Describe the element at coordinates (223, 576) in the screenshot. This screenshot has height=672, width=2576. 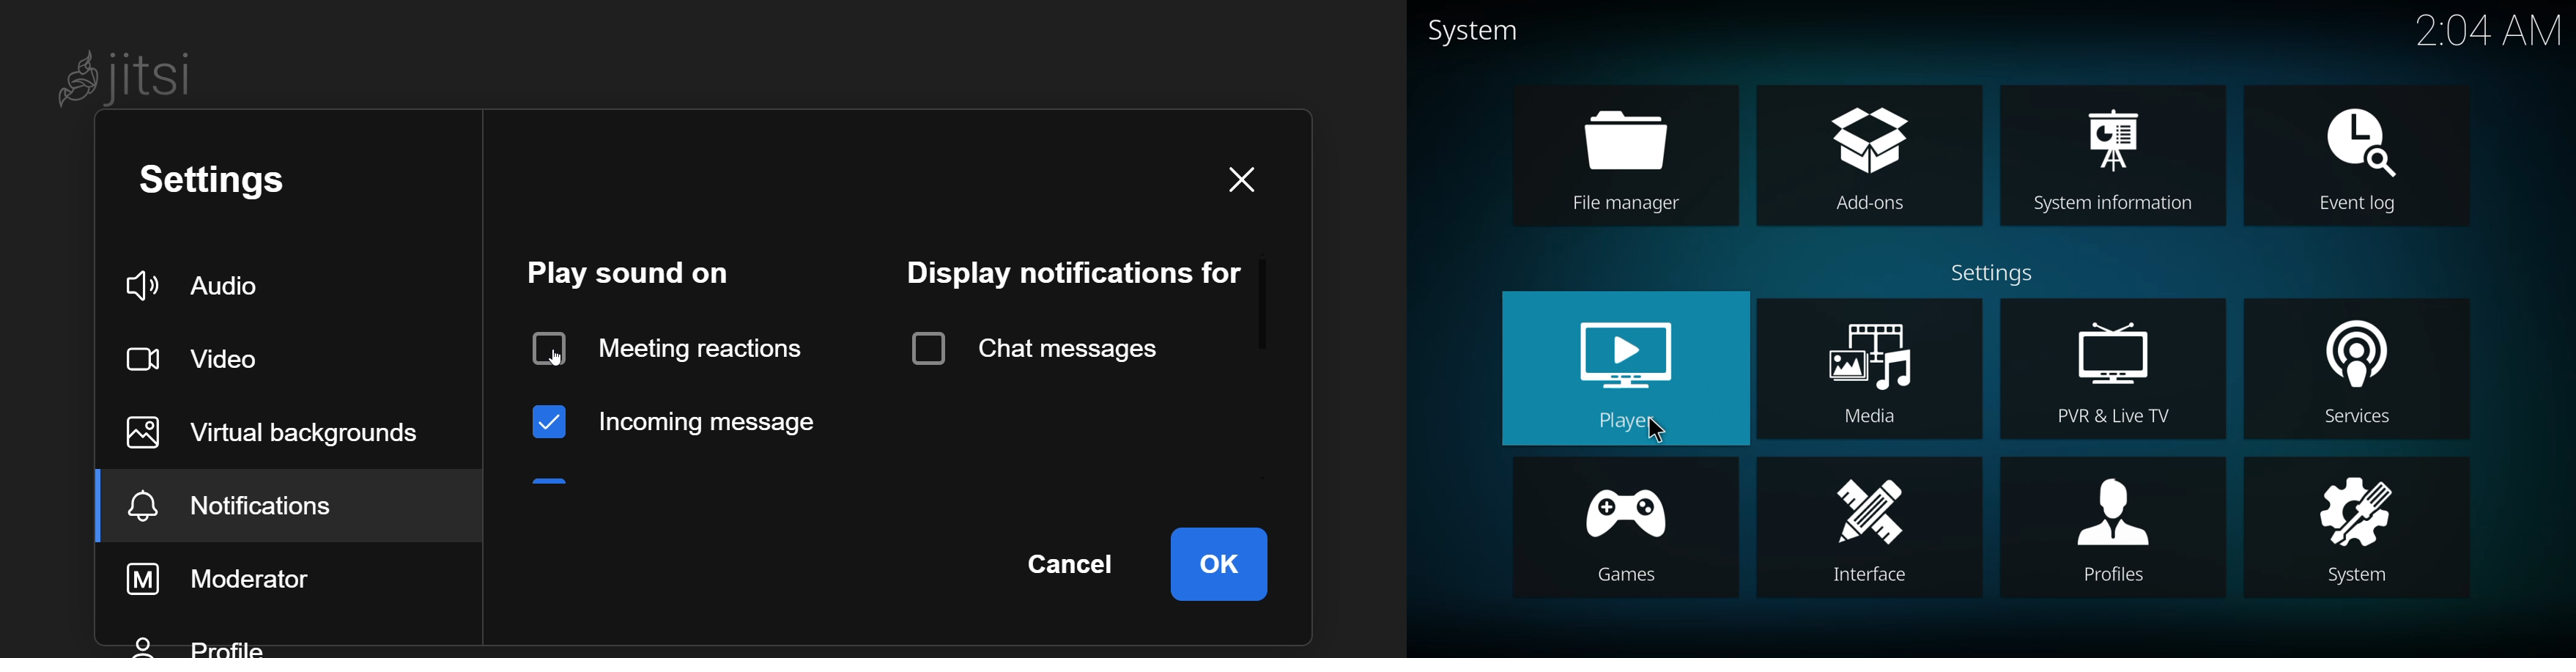
I see `moderator` at that location.